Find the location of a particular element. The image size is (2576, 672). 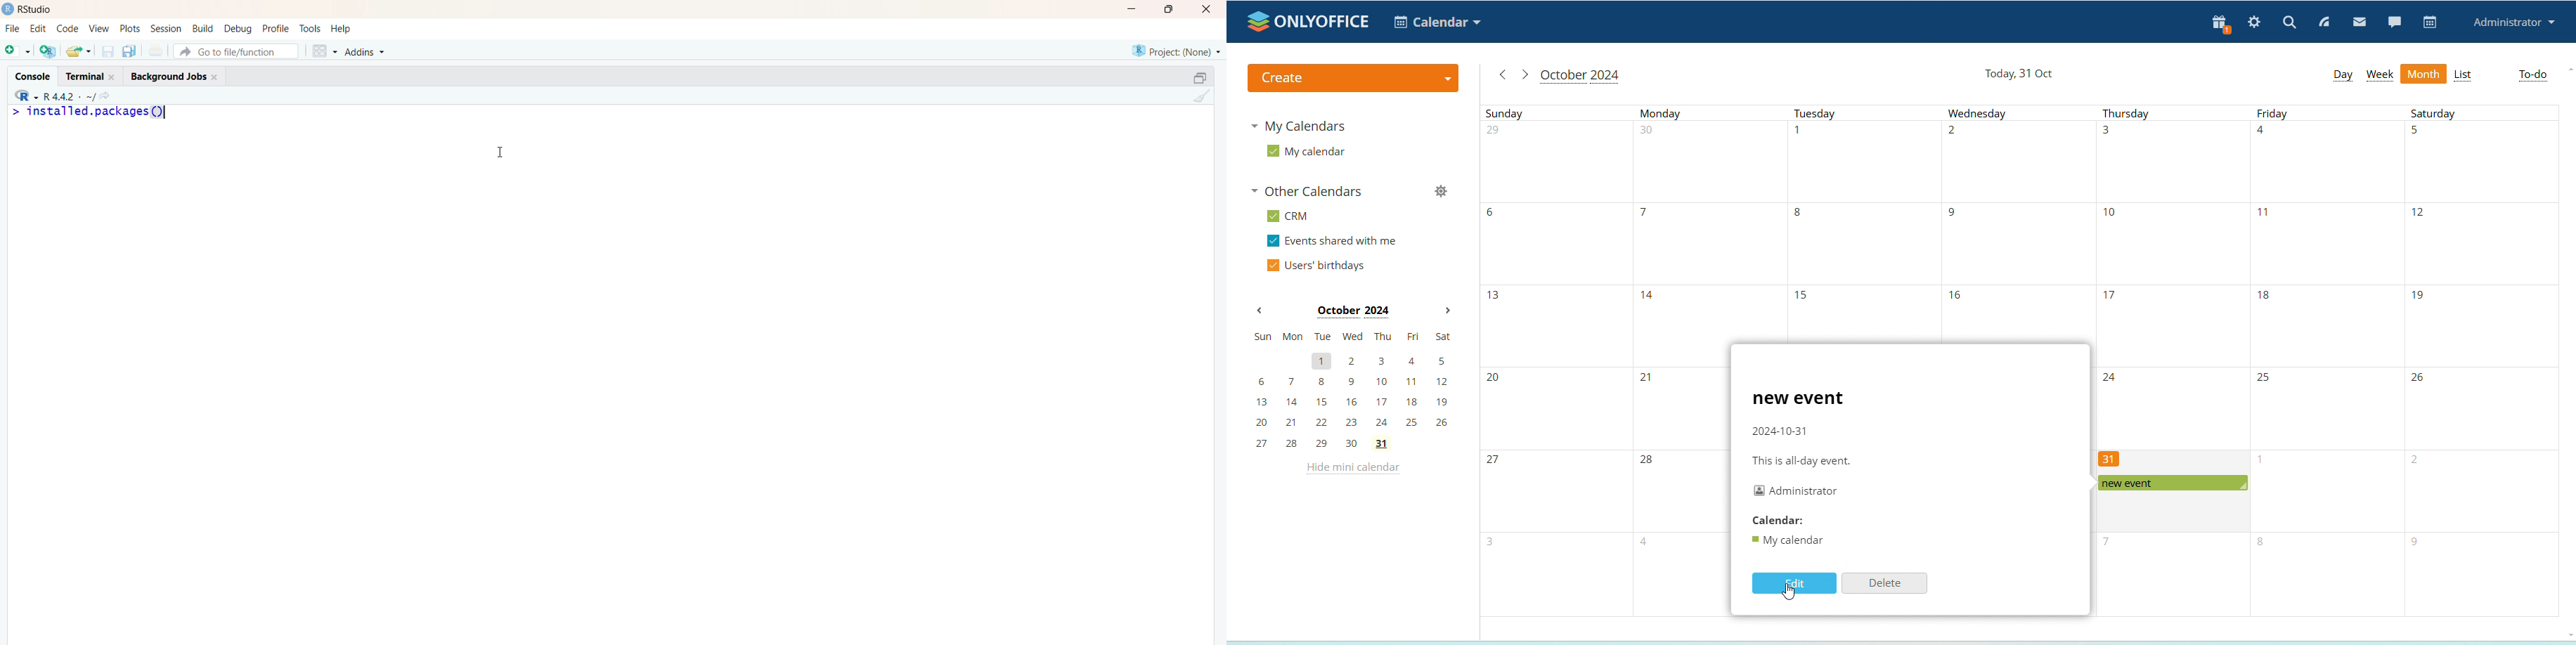

new file is located at coordinates (17, 52).